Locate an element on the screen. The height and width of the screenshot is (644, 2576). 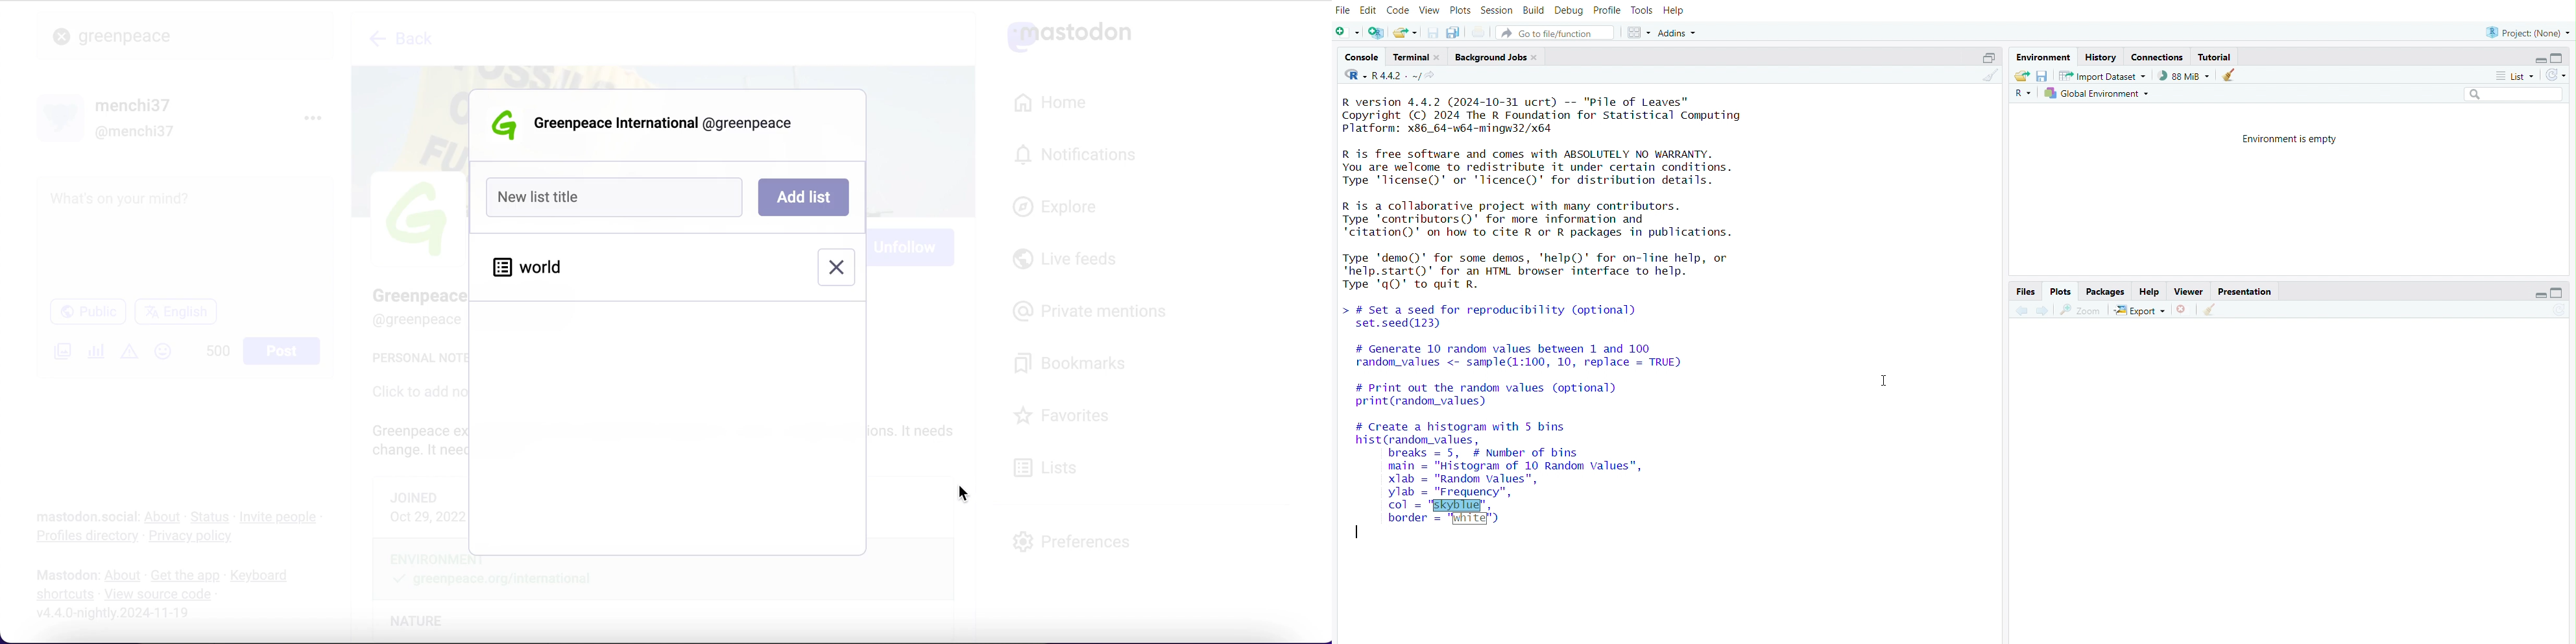
connections is located at coordinates (2158, 56).